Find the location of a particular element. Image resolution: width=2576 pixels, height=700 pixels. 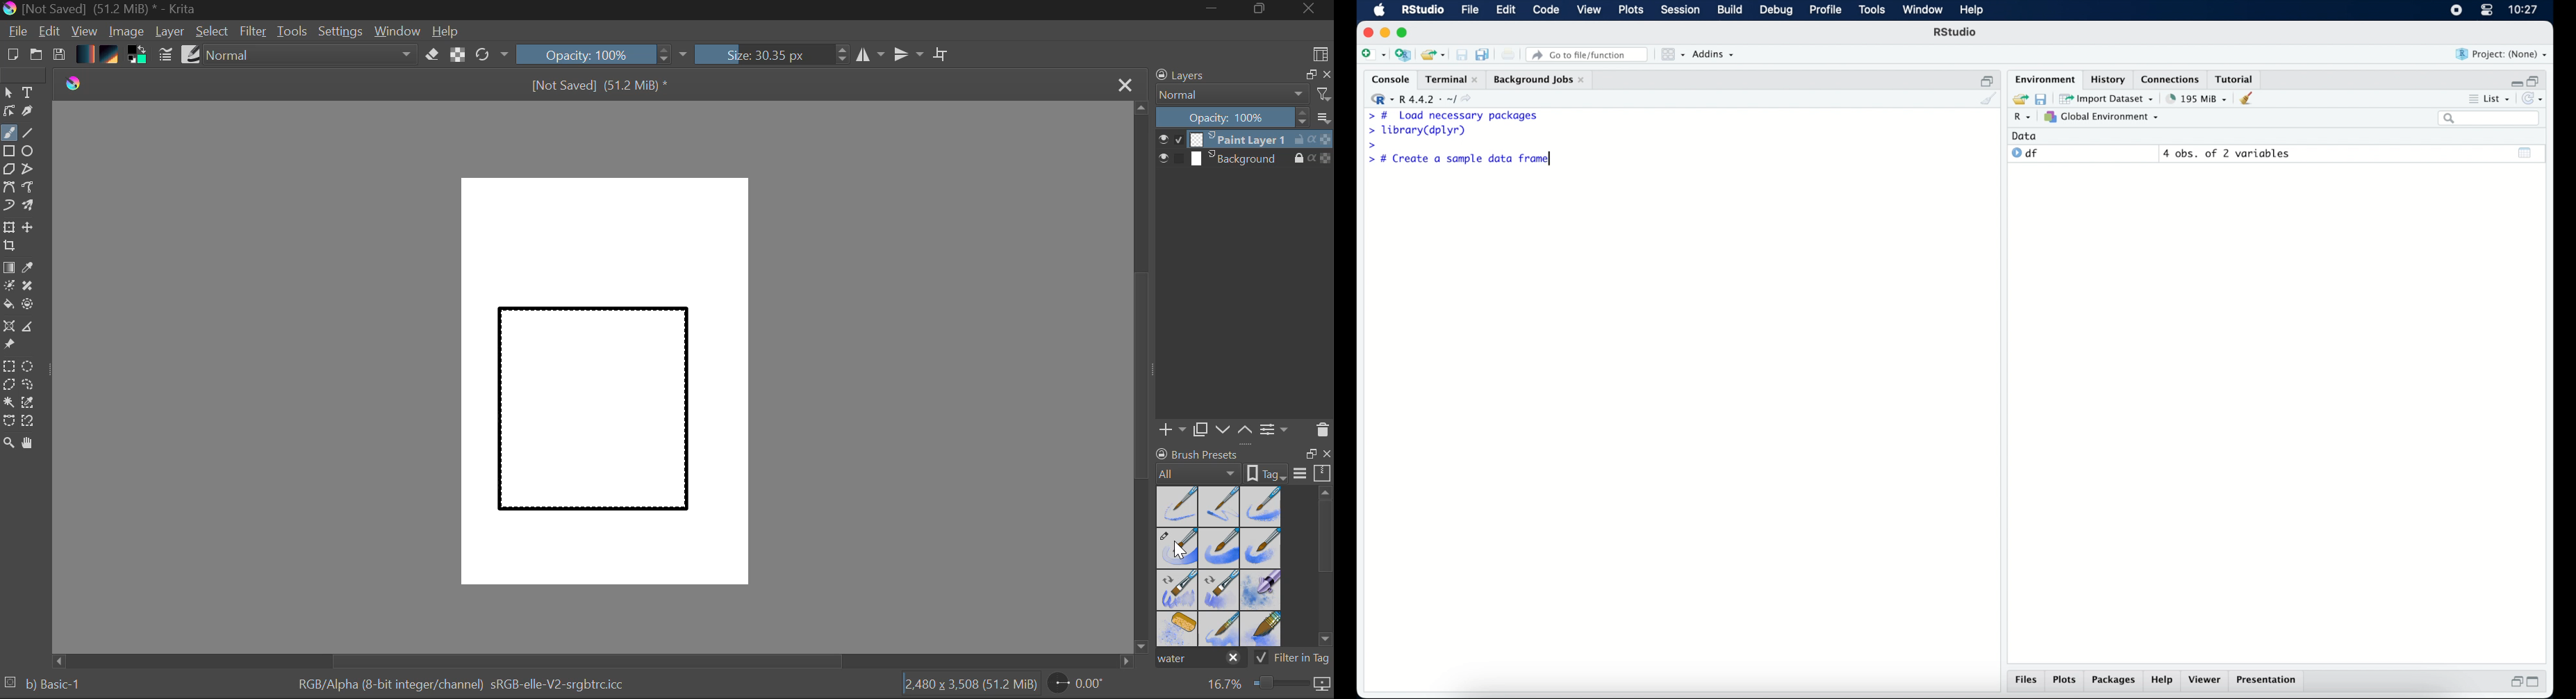

clear workspace is located at coordinates (2251, 99).